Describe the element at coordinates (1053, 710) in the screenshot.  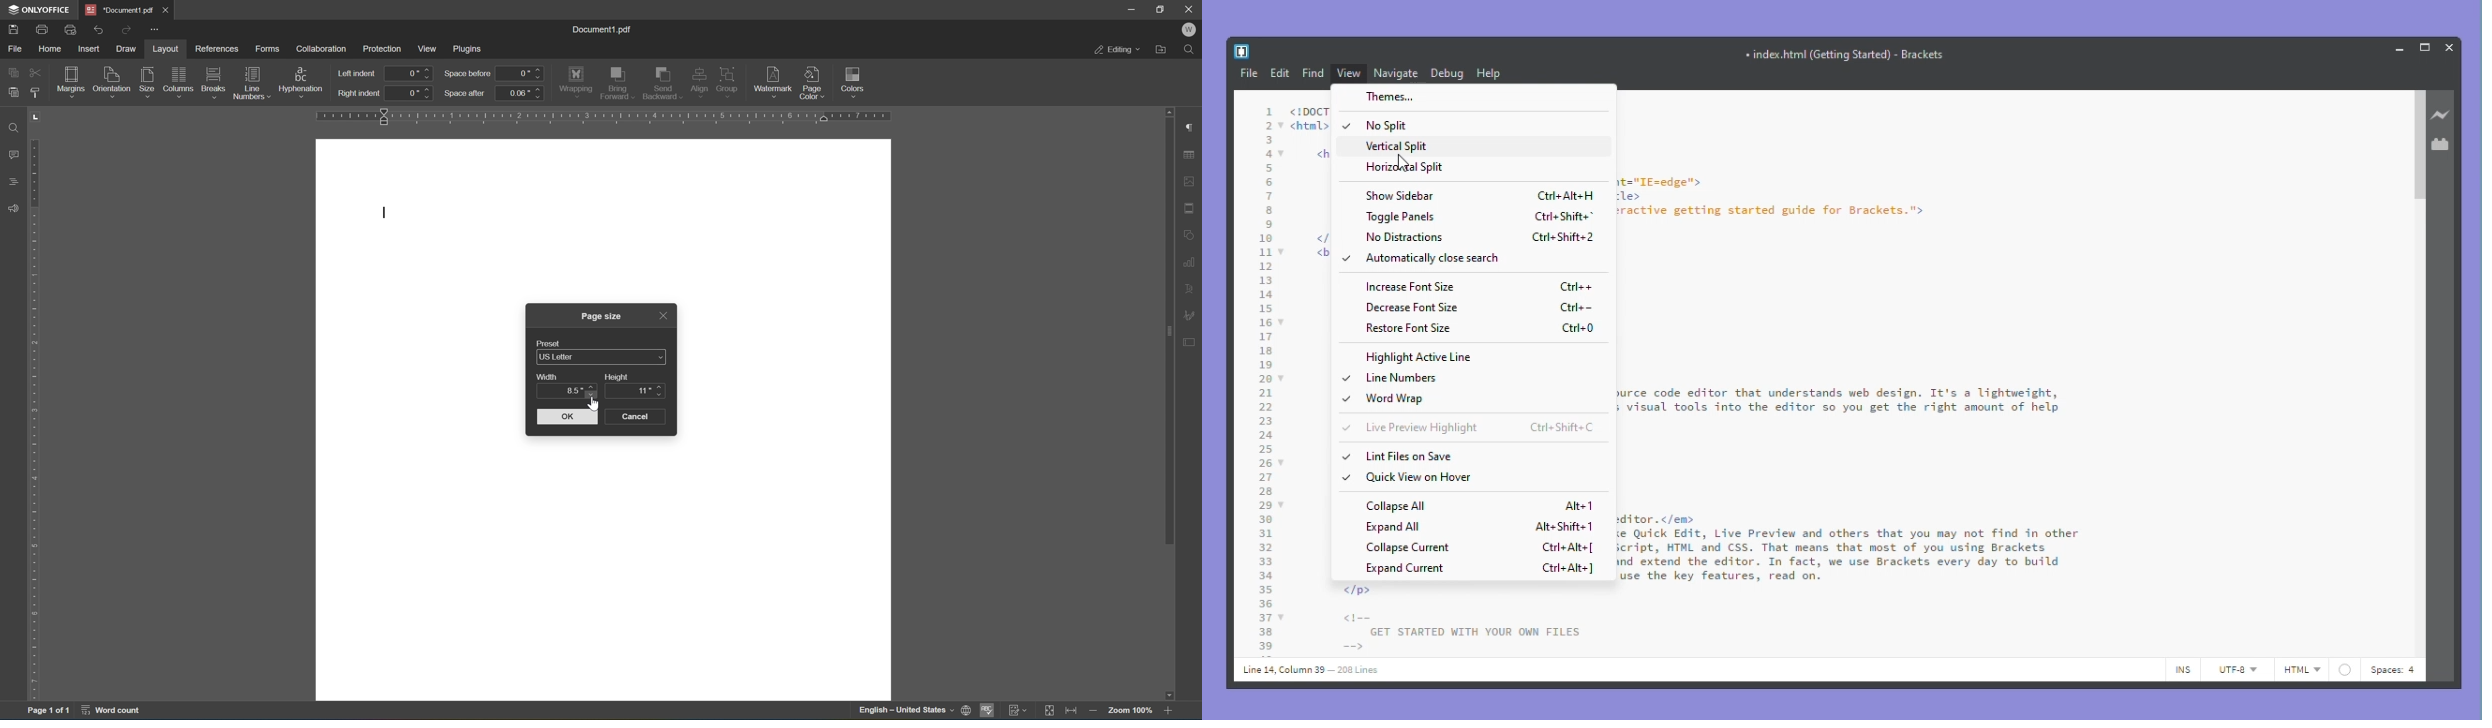
I see `fit to slide` at that location.